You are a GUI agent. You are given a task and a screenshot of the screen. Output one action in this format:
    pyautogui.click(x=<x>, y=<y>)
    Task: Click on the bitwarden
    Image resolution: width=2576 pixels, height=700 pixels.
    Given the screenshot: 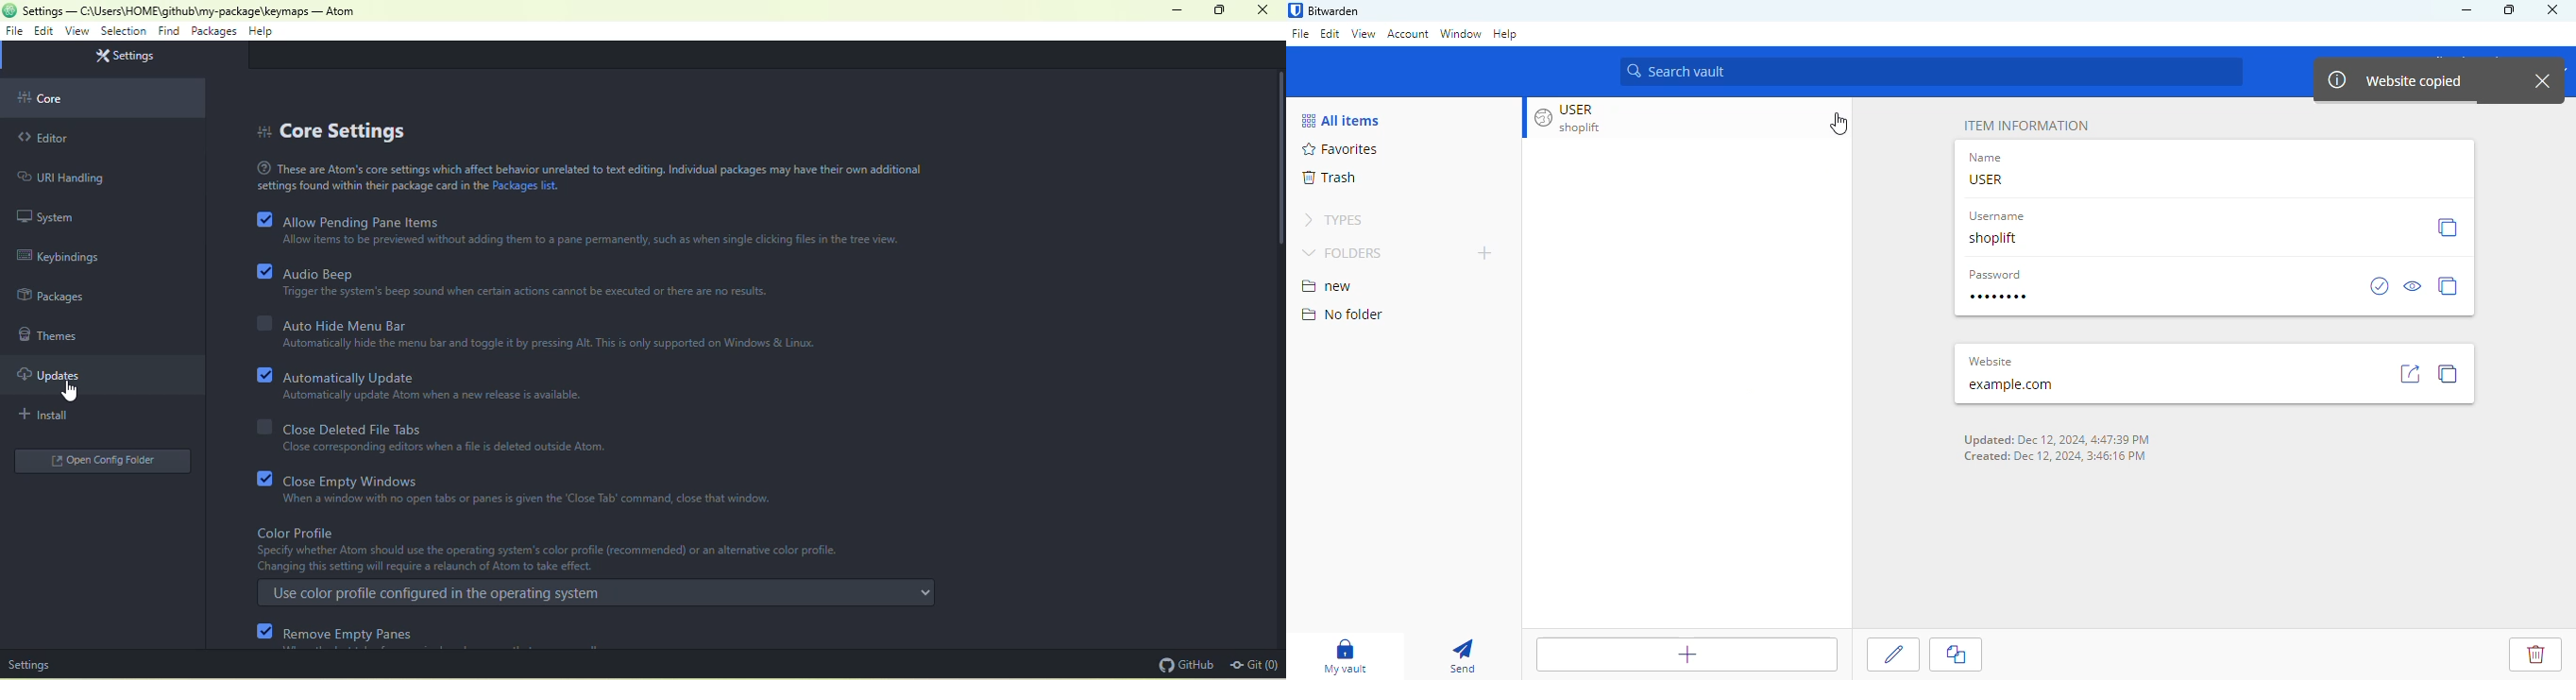 What is the action you would take?
    pyautogui.click(x=1334, y=11)
    